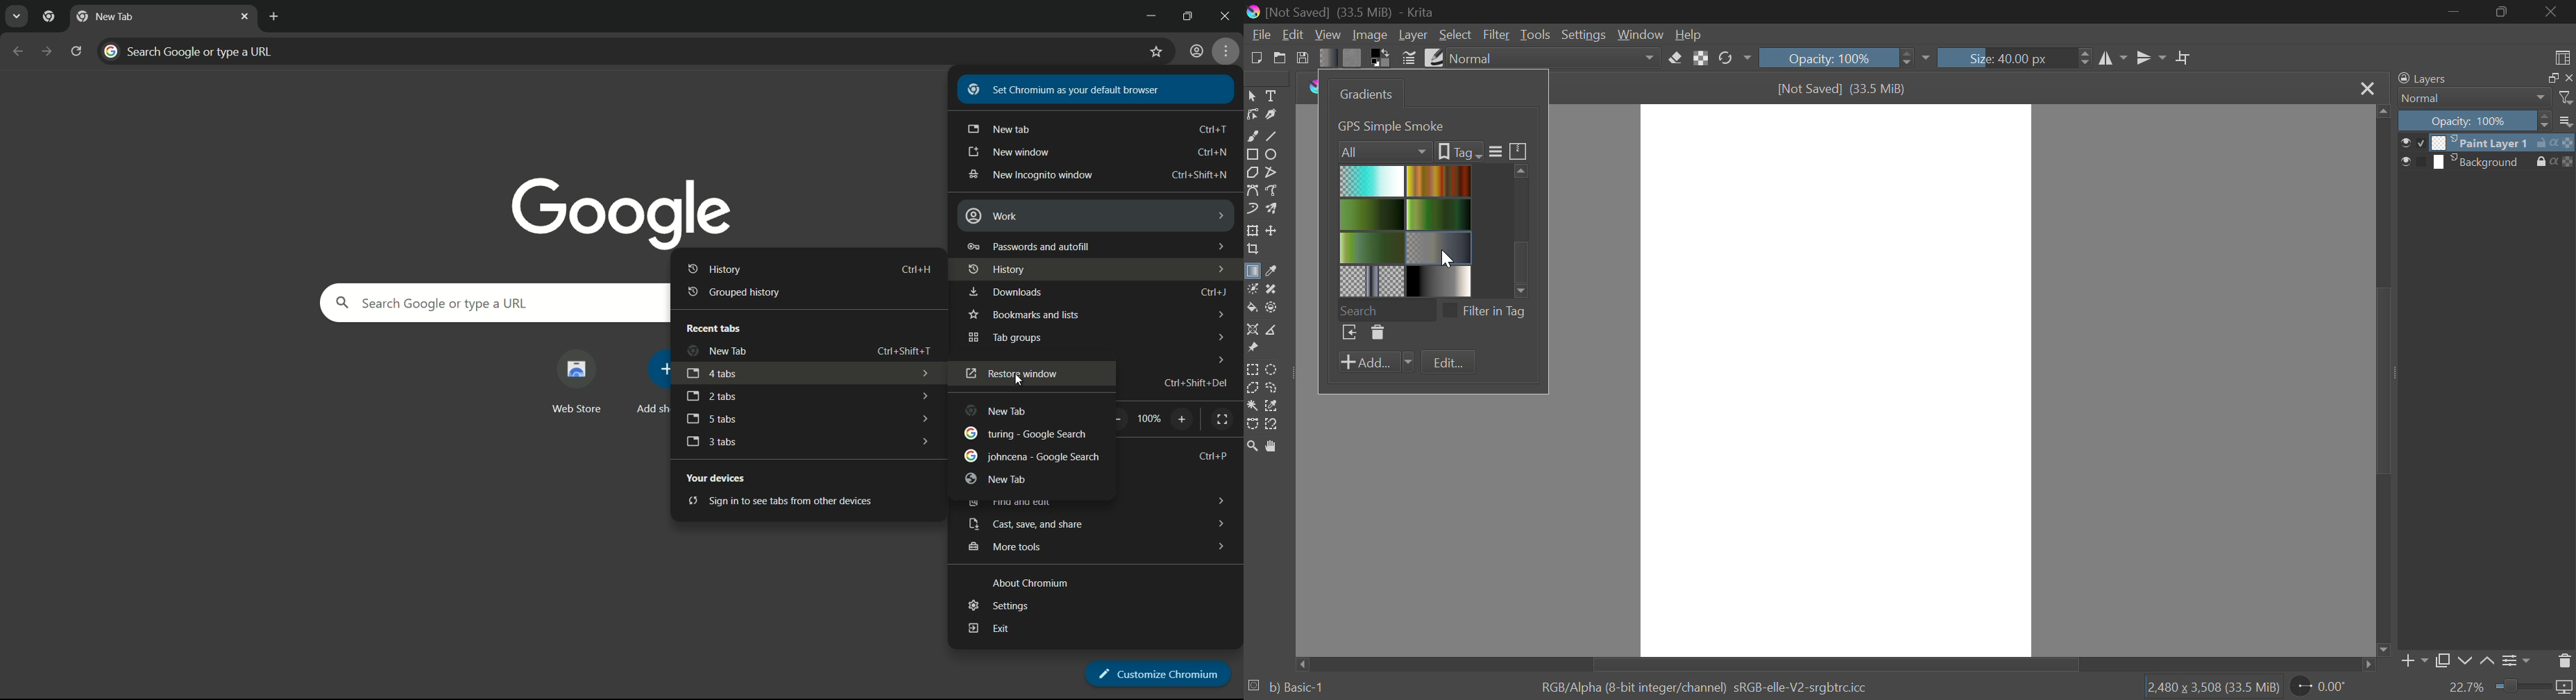 The image size is (2576, 700). I want to click on Edit, so click(1294, 35).